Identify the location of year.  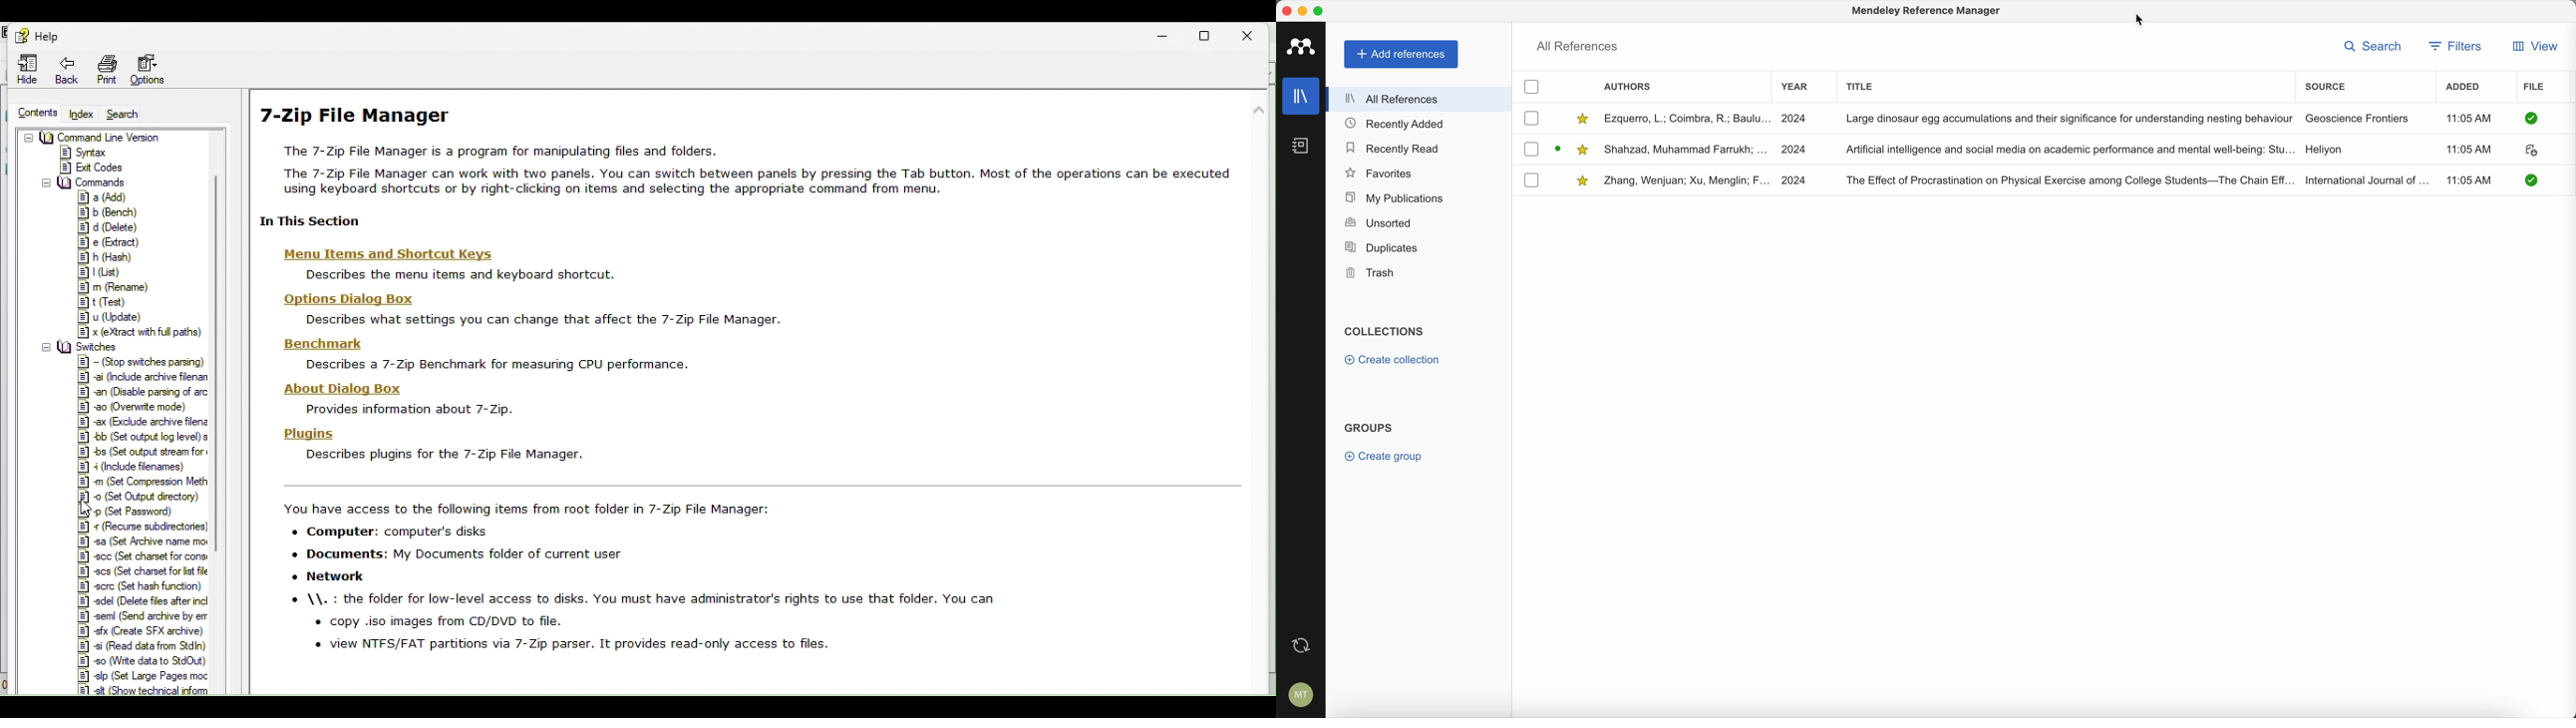
(1796, 87).